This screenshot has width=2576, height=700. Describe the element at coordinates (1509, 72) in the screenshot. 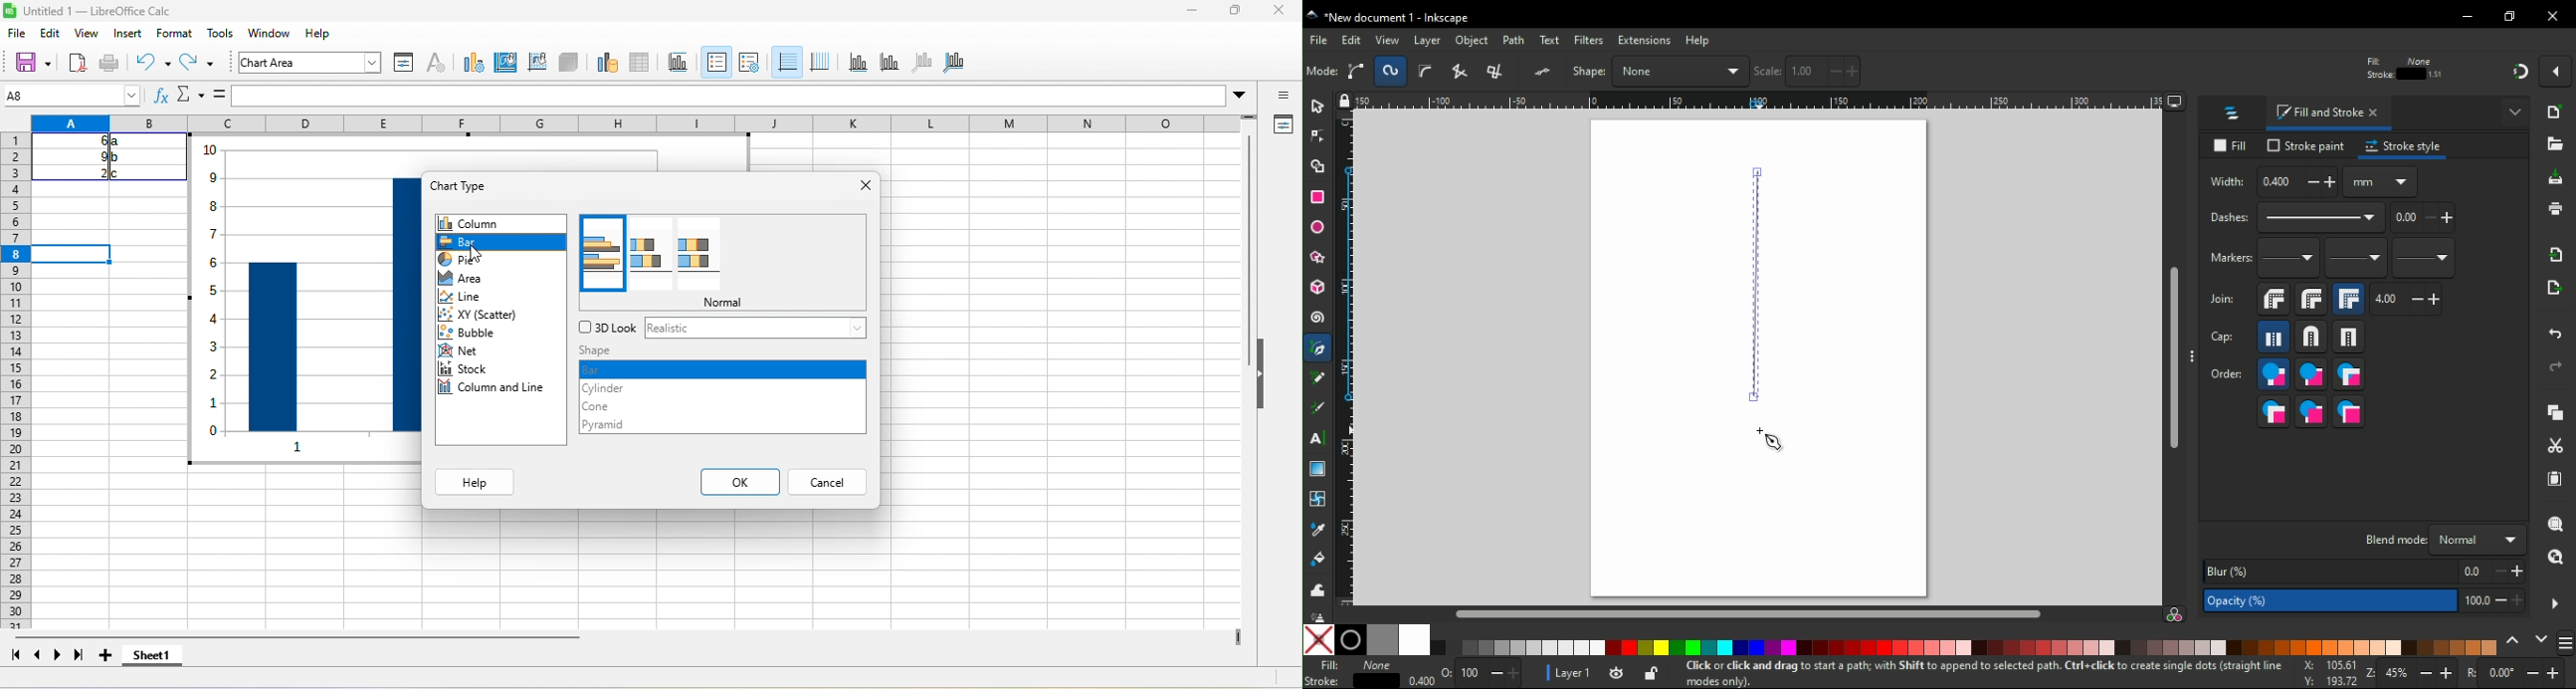

I see `rotate 90` at that location.